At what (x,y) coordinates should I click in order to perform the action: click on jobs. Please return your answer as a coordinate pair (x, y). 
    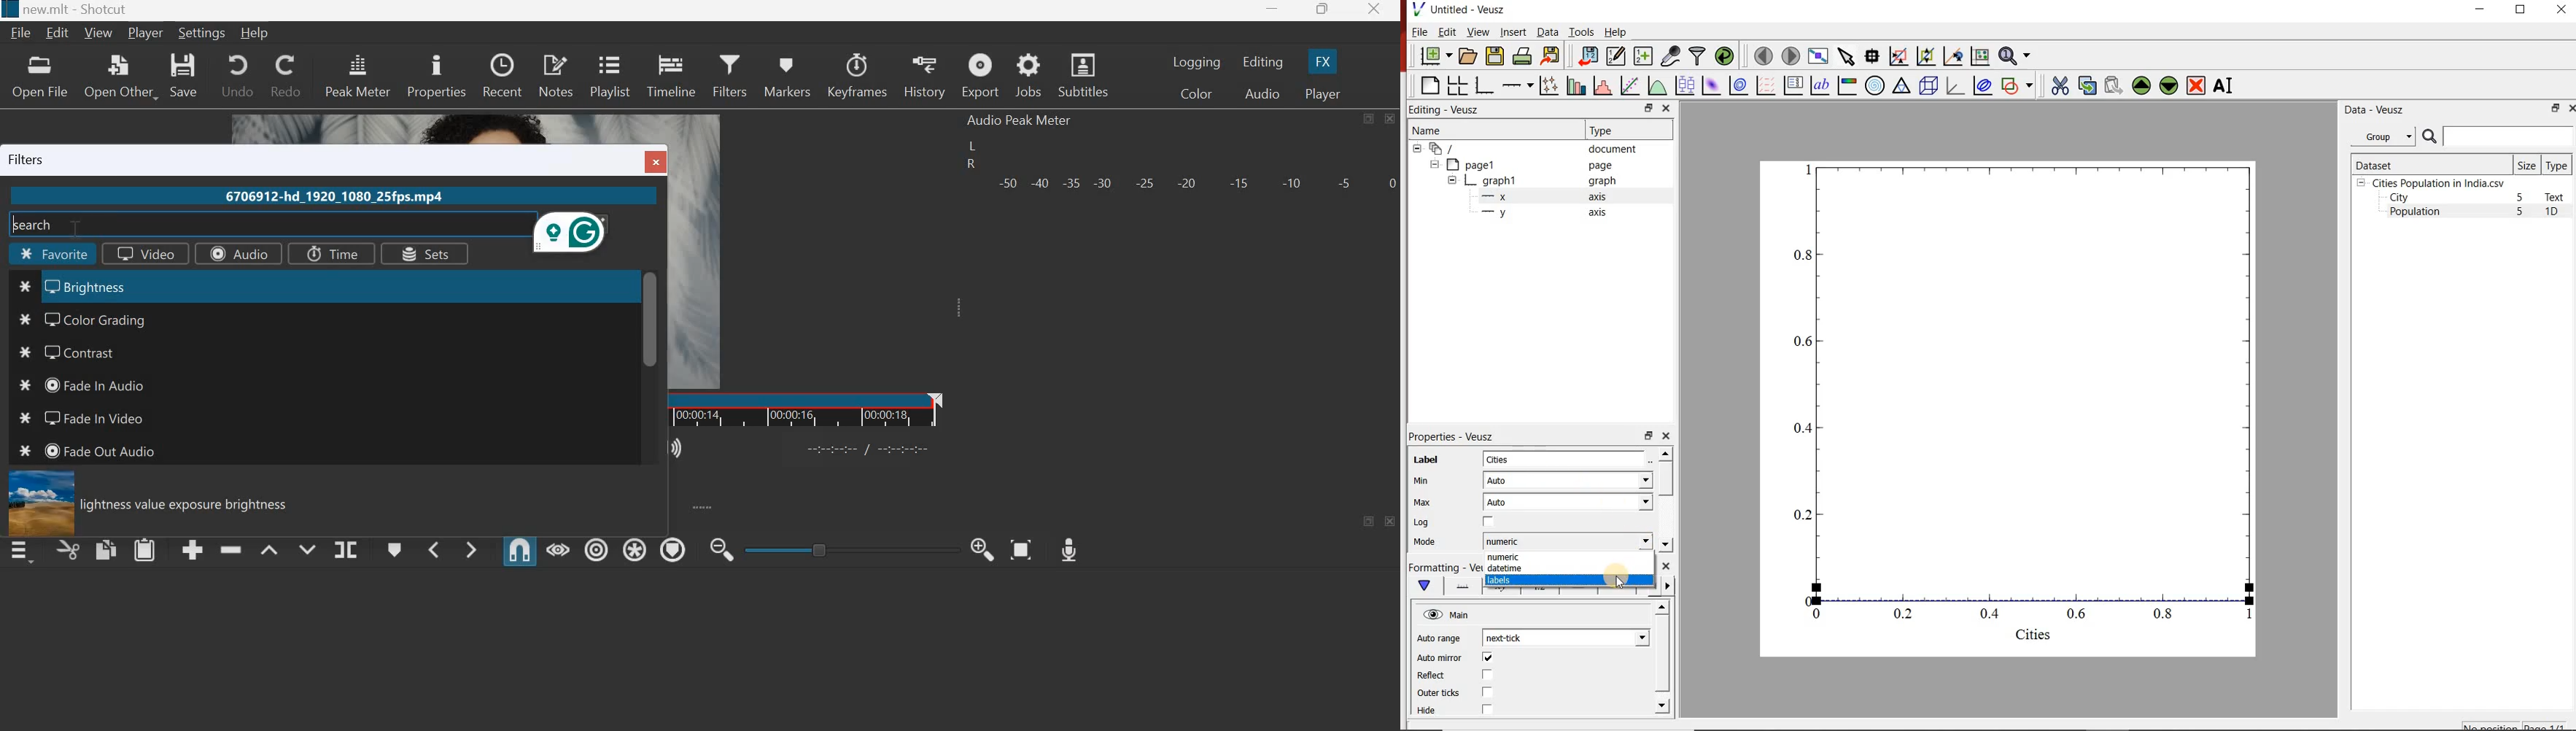
    Looking at the image, I should click on (1030, 76).